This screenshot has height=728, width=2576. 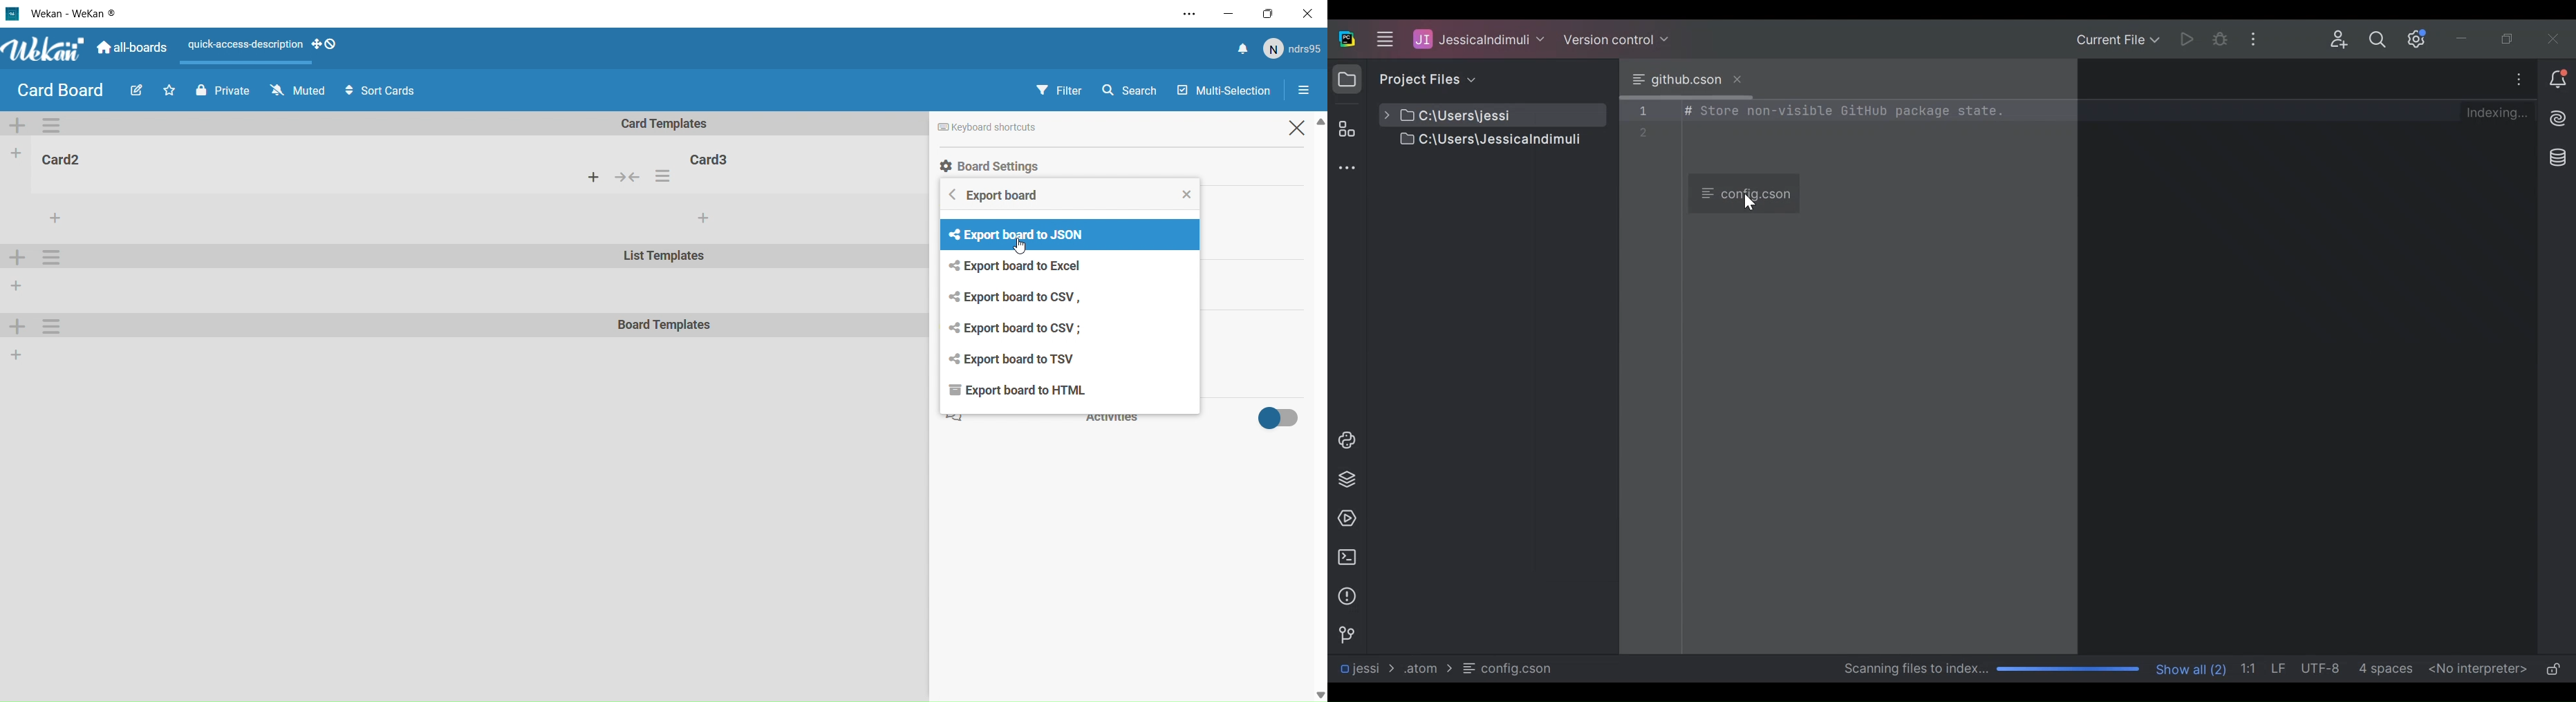 What do you see at coordinates (2323, 668) in the screenshot?
I see `File Encoding` at bounding box center [2323, 668].